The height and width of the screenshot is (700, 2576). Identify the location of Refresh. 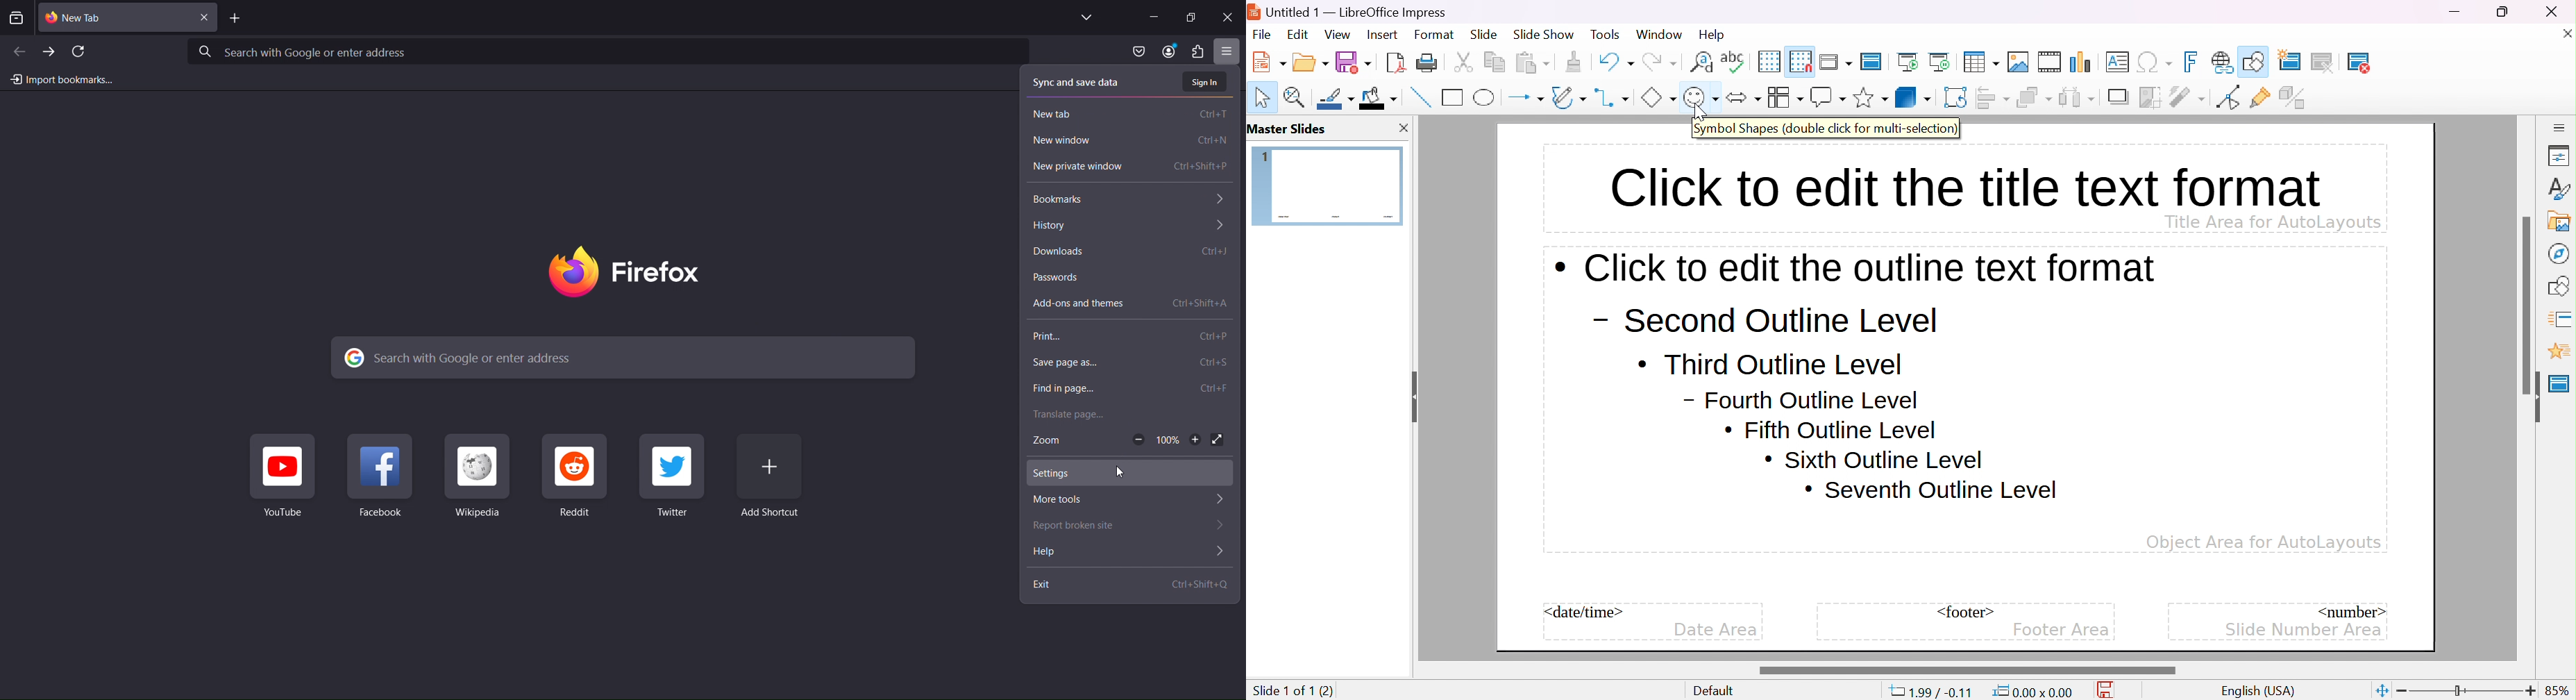
(84, 53).